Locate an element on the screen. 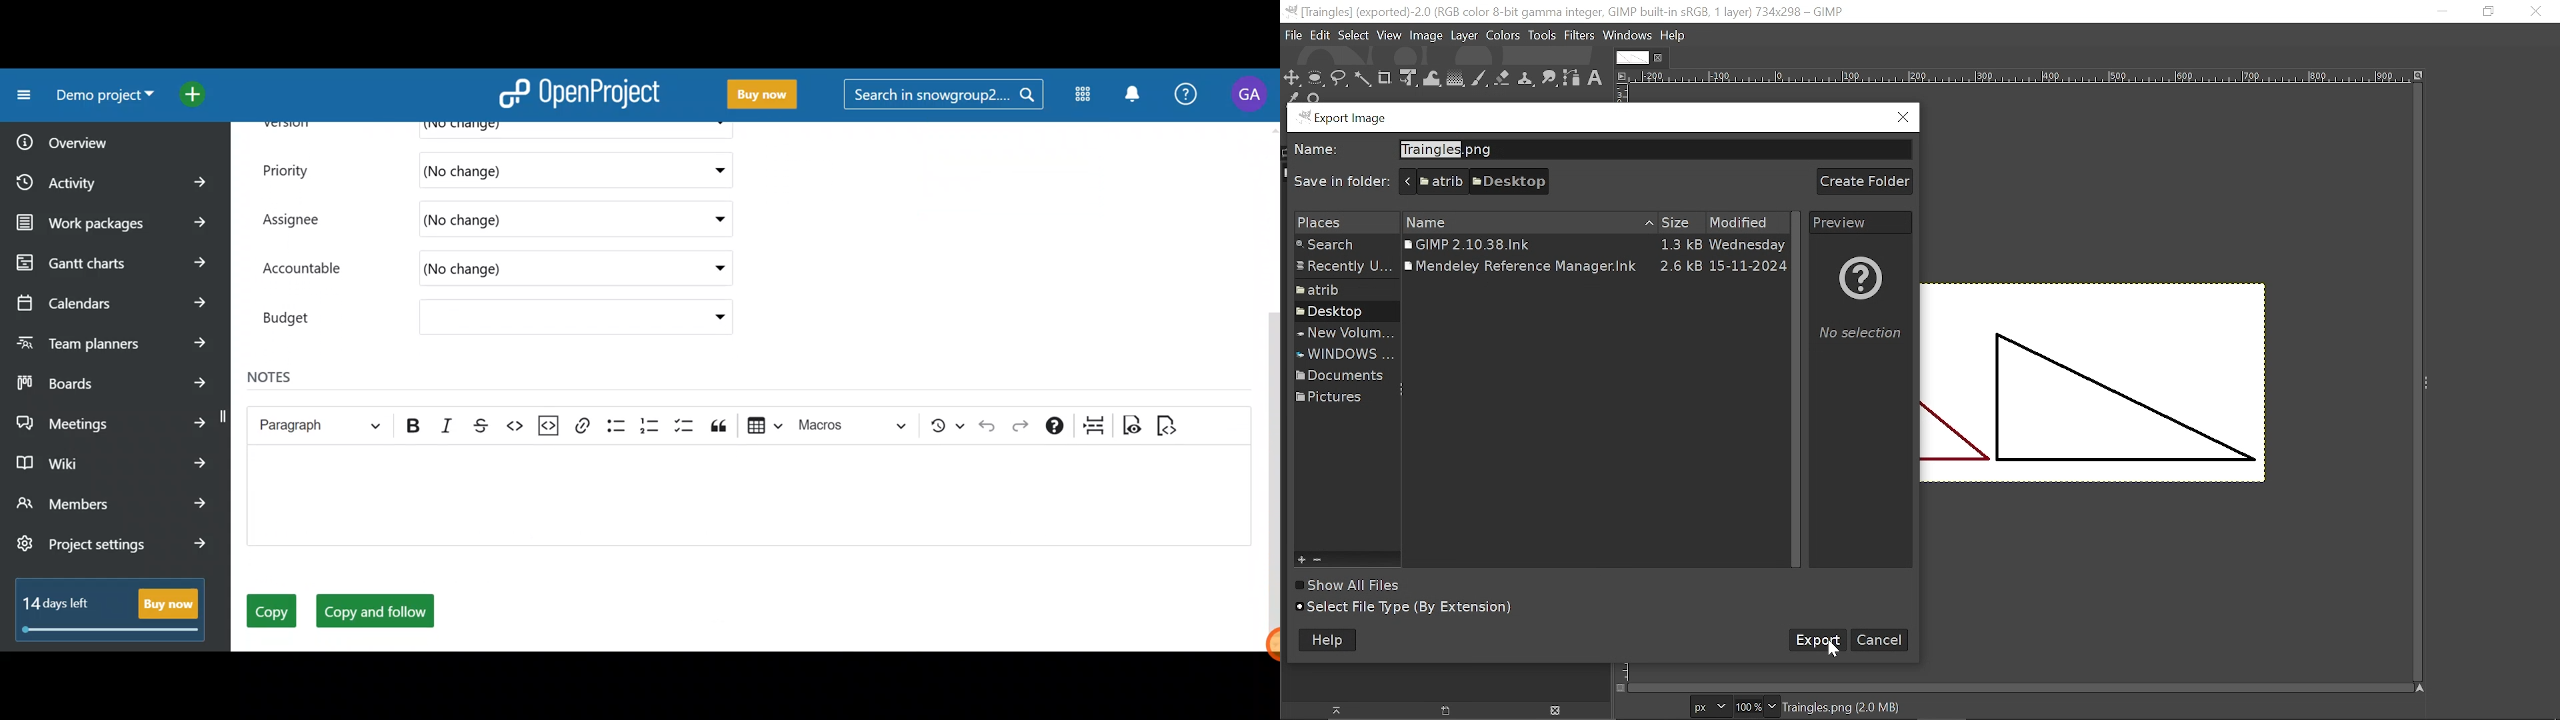 Image resolution: width=2576 pixels, height=728 pixels. Delete this image is located at coordinates (1557, 711).